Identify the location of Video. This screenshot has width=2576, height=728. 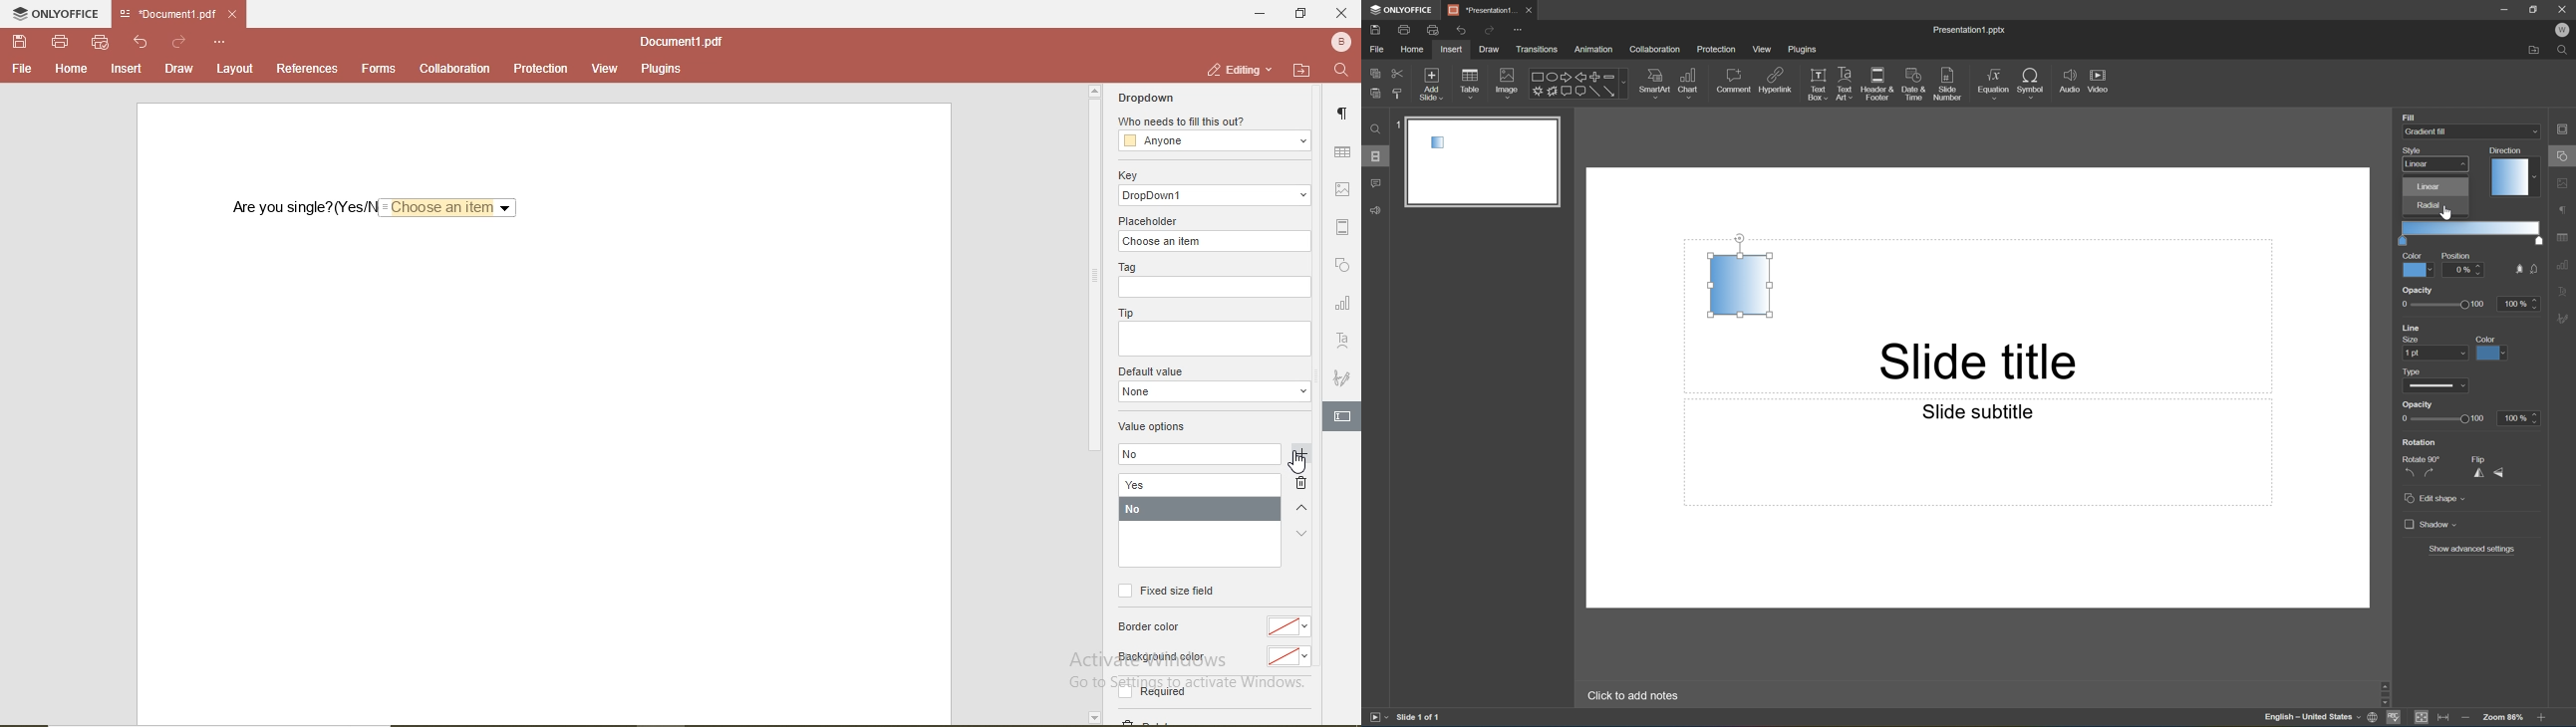
(2098, 80).